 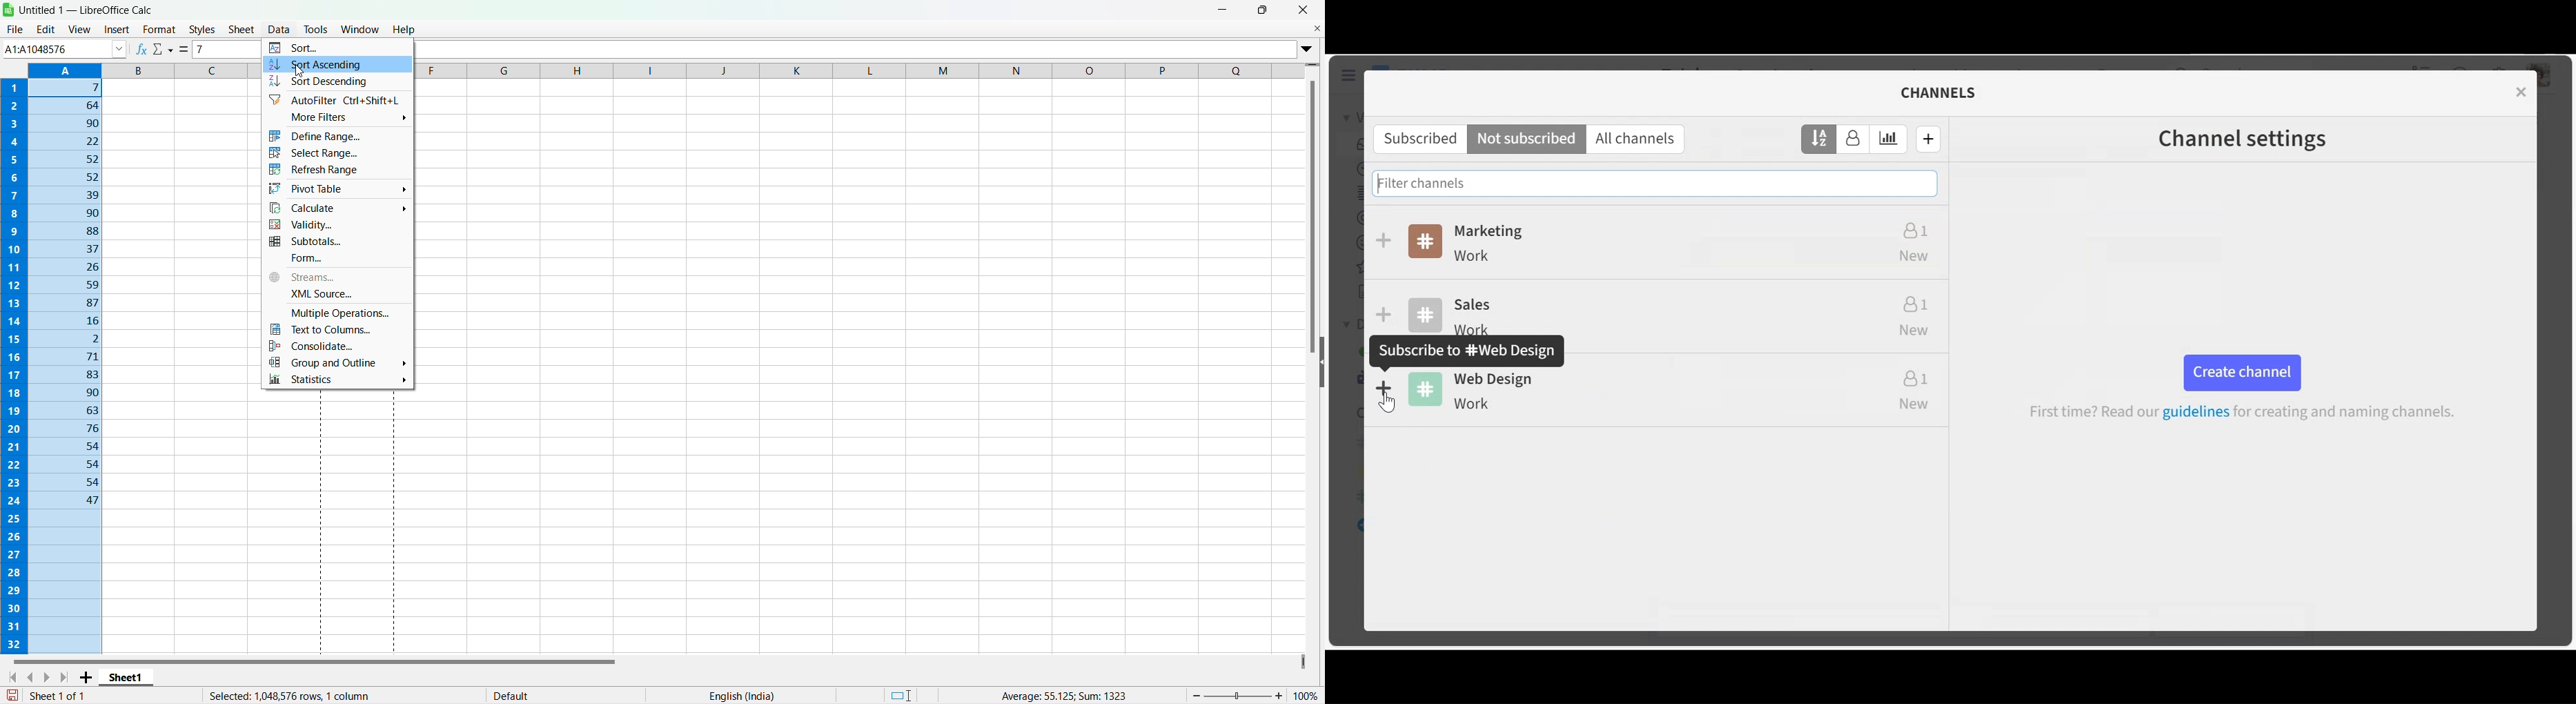 I want to click on Select Range, so click(x=333, y=153).